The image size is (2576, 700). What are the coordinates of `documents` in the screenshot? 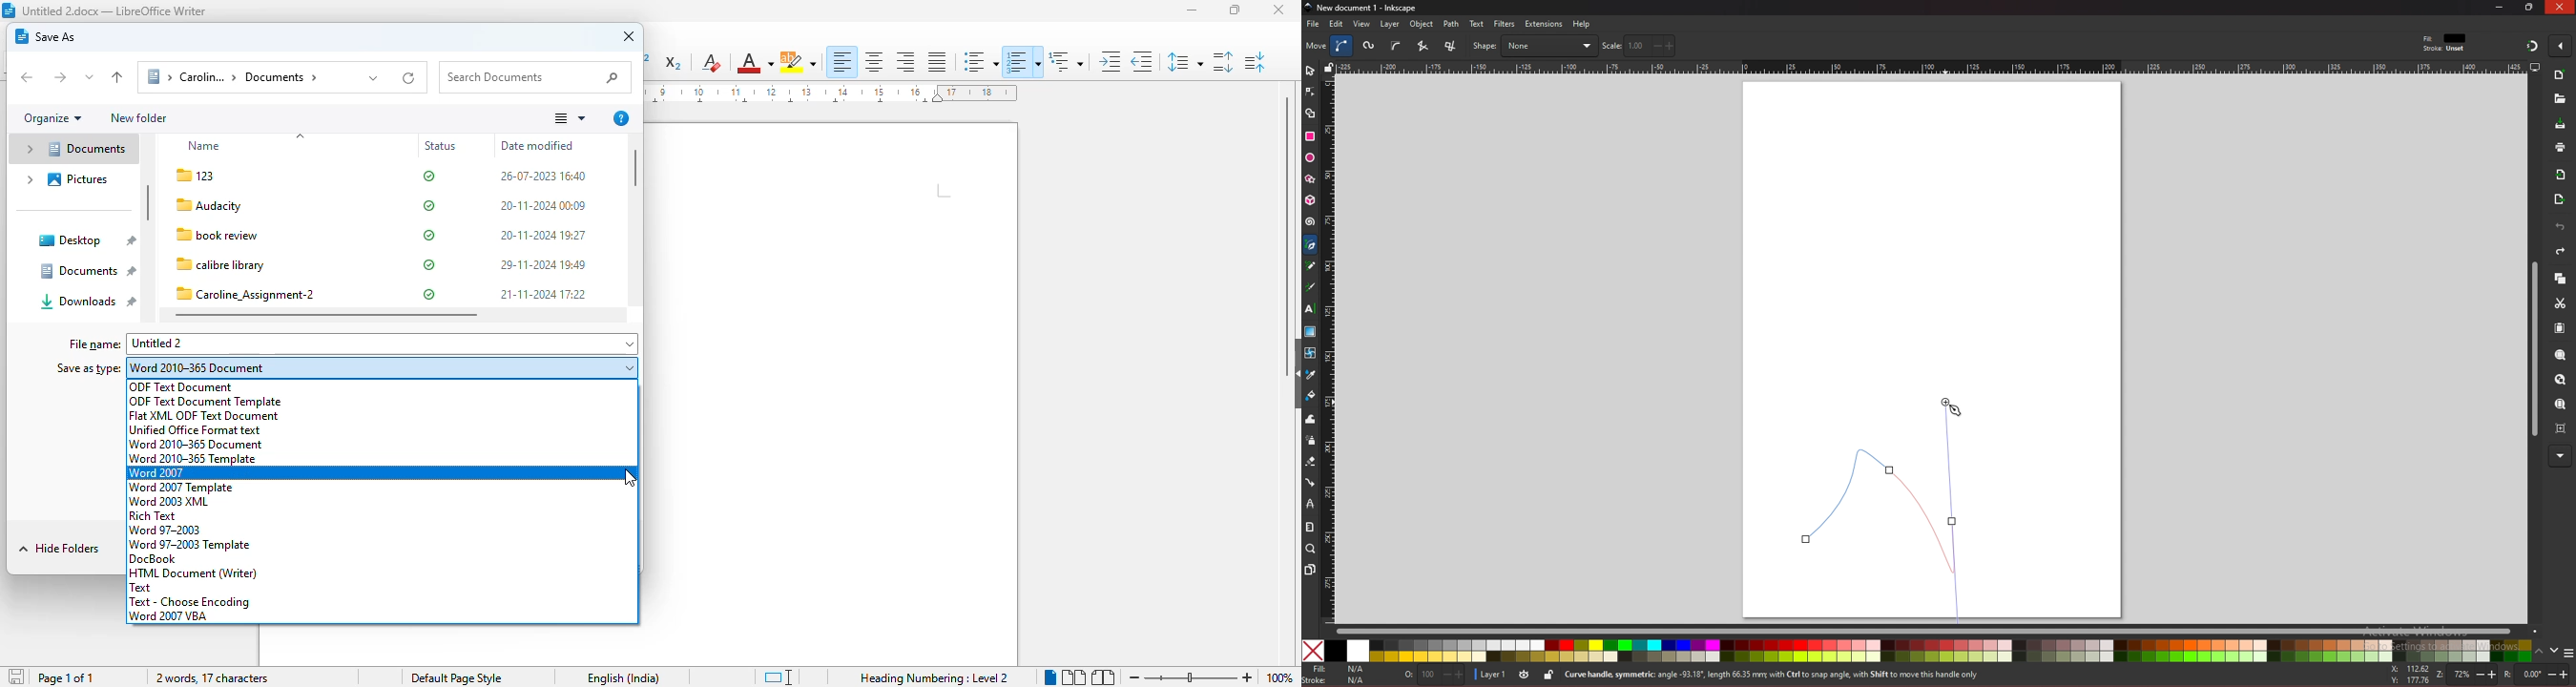 It's located at (244, 77).